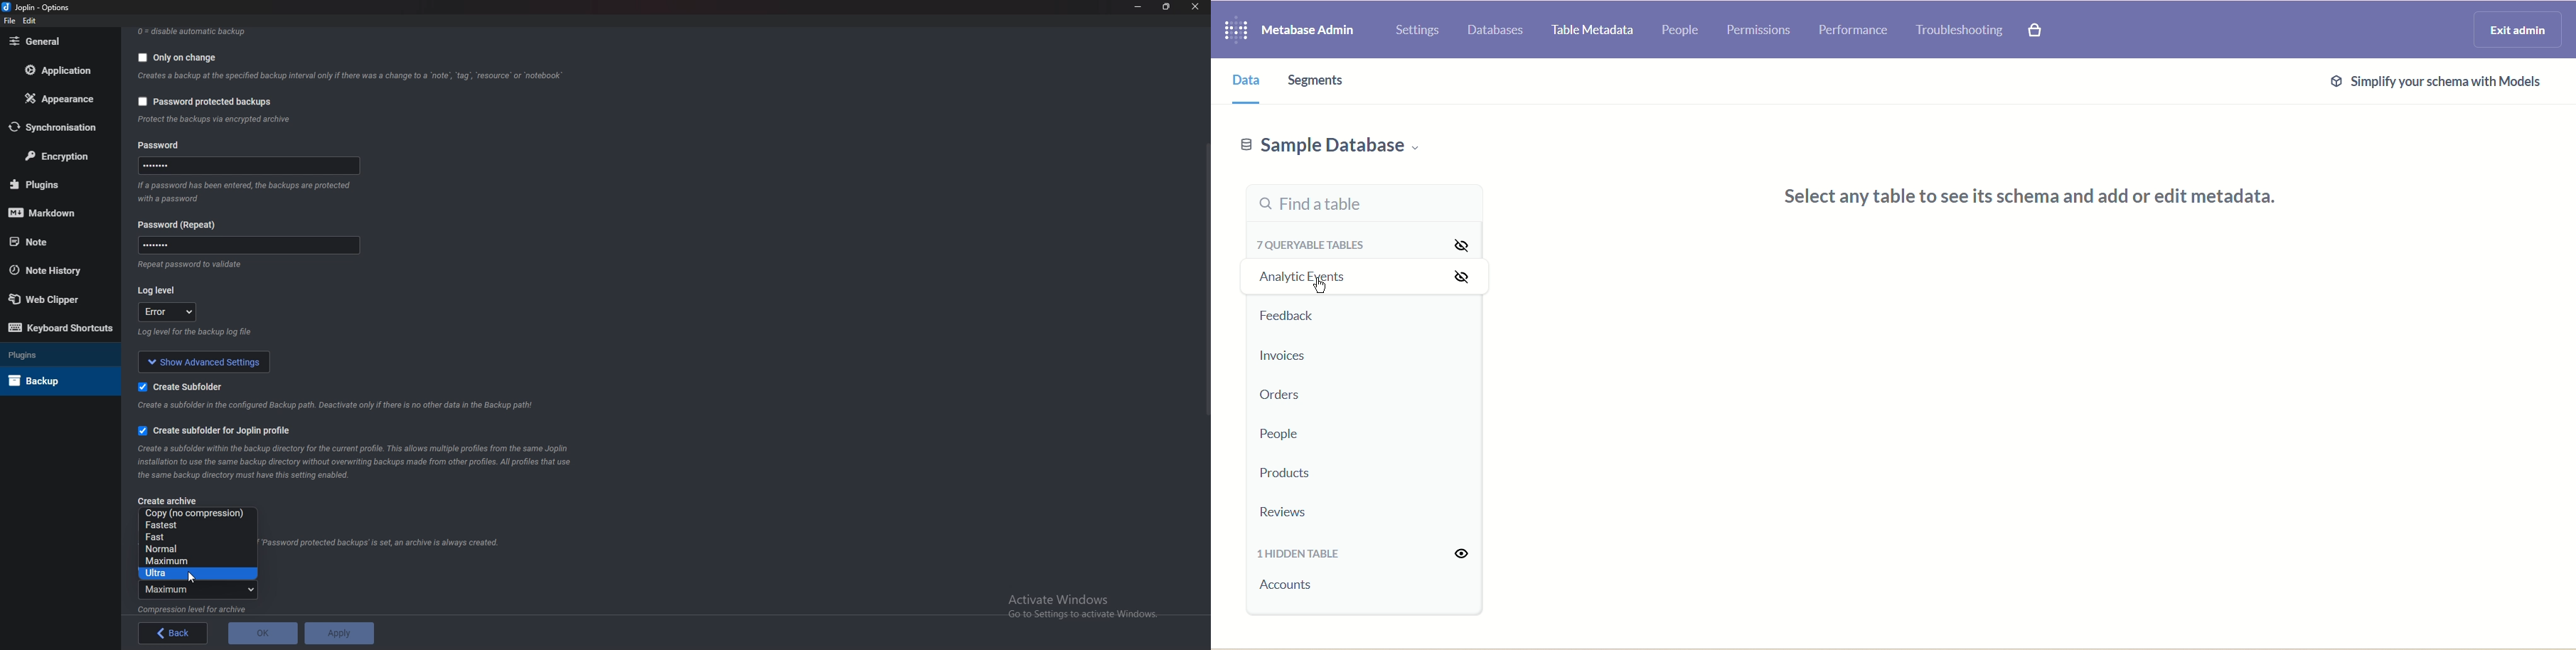 This screenshot has height=672, width=2576. I want to click on markdown, so click(56, 211).